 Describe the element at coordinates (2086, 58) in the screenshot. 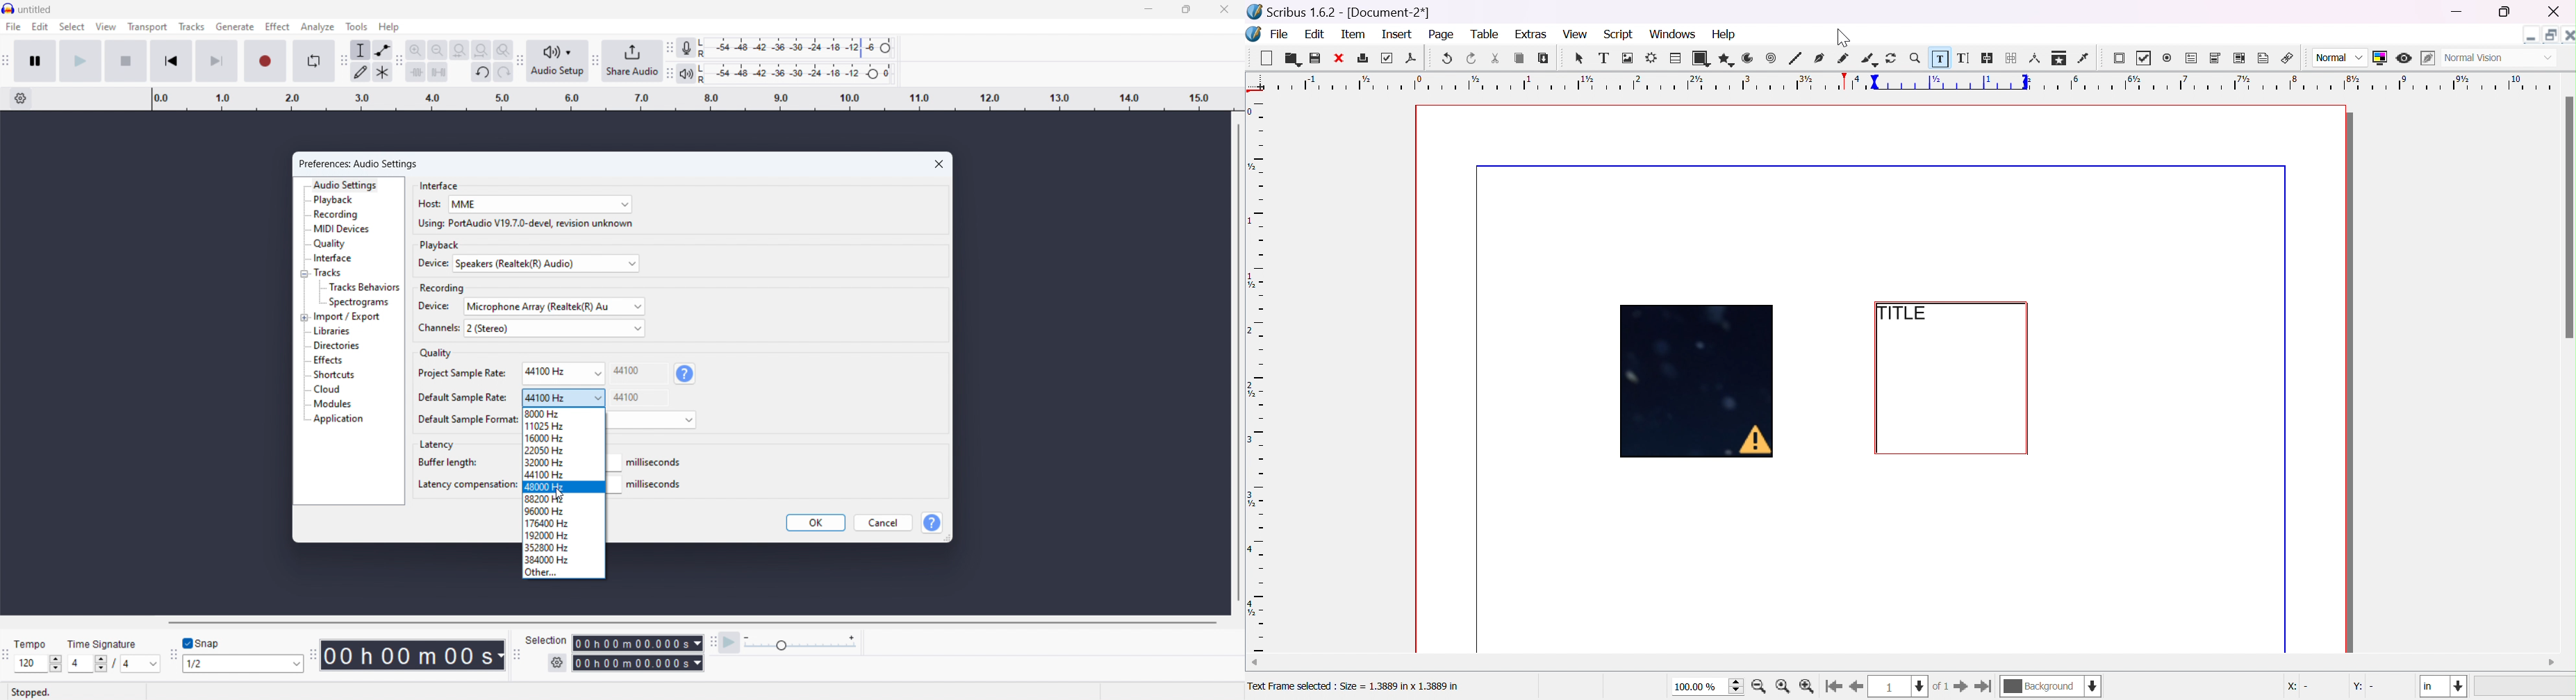

I see `eye dropper` at that location.